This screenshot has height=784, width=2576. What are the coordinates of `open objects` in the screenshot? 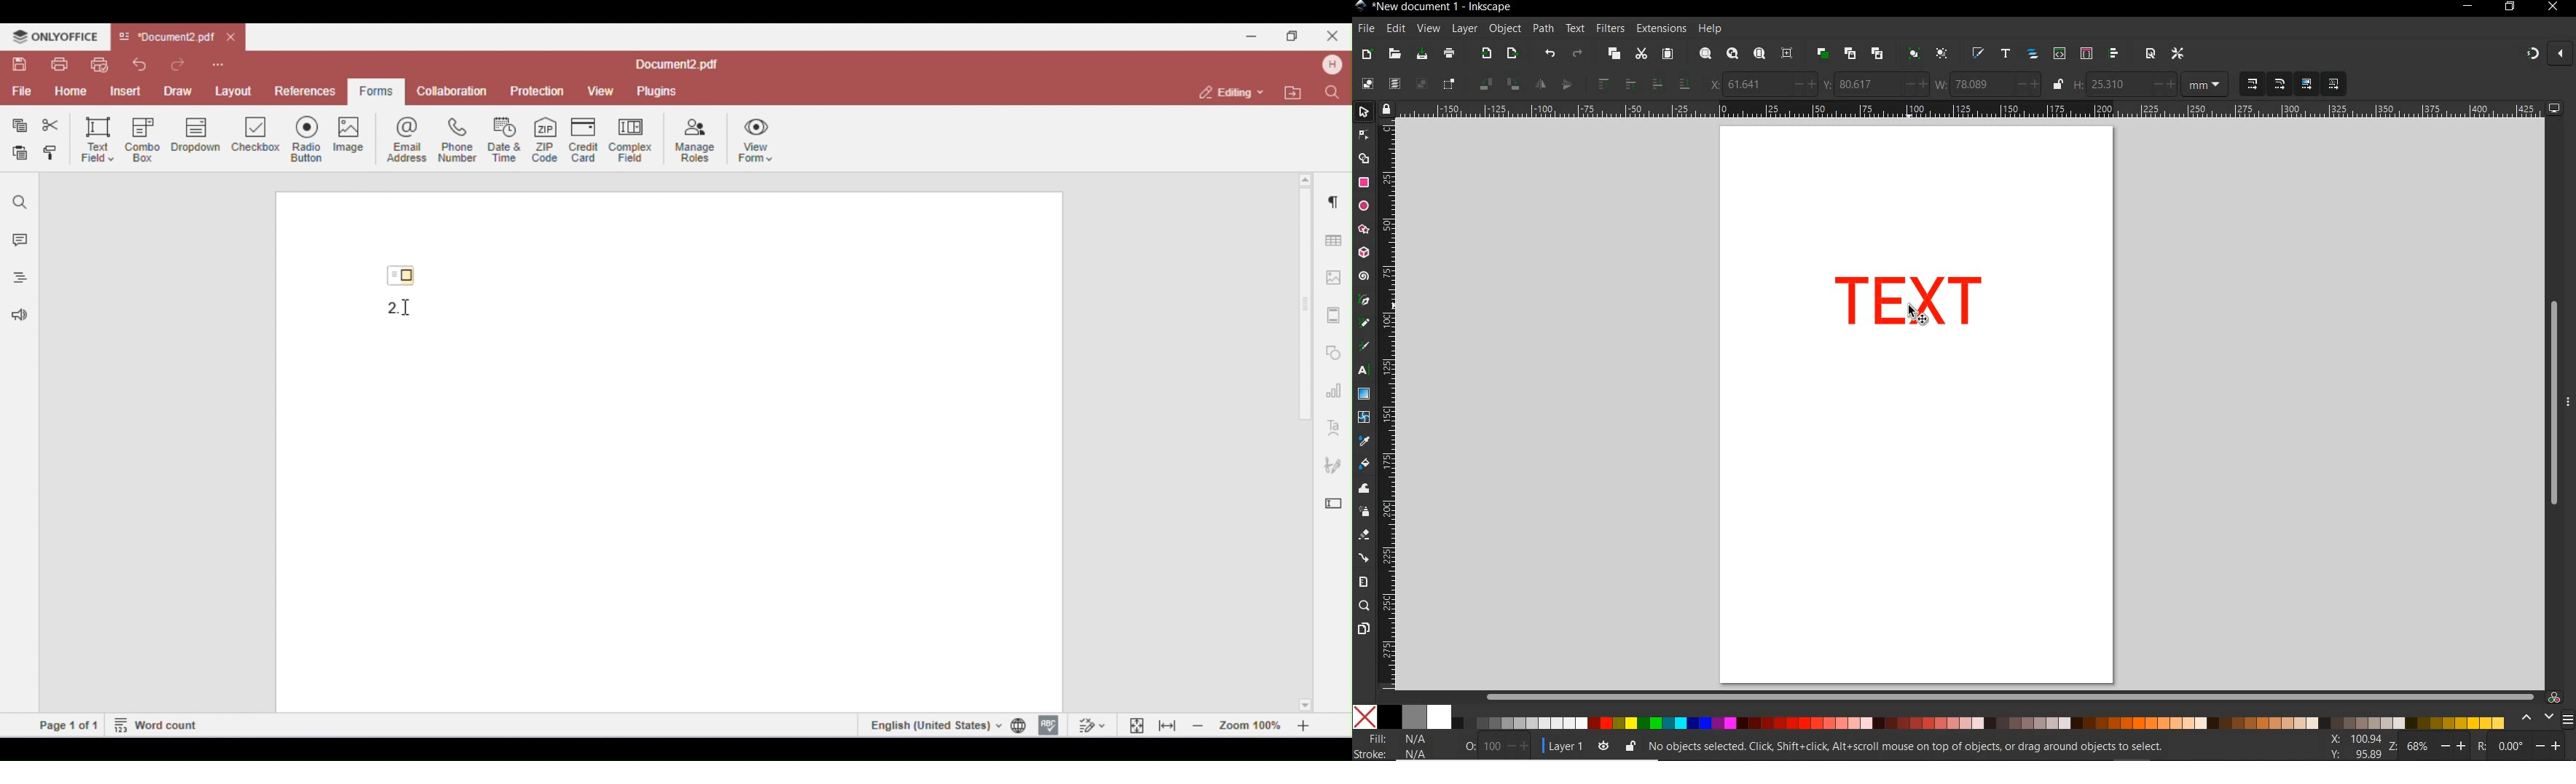 It's located at (2033, 55).